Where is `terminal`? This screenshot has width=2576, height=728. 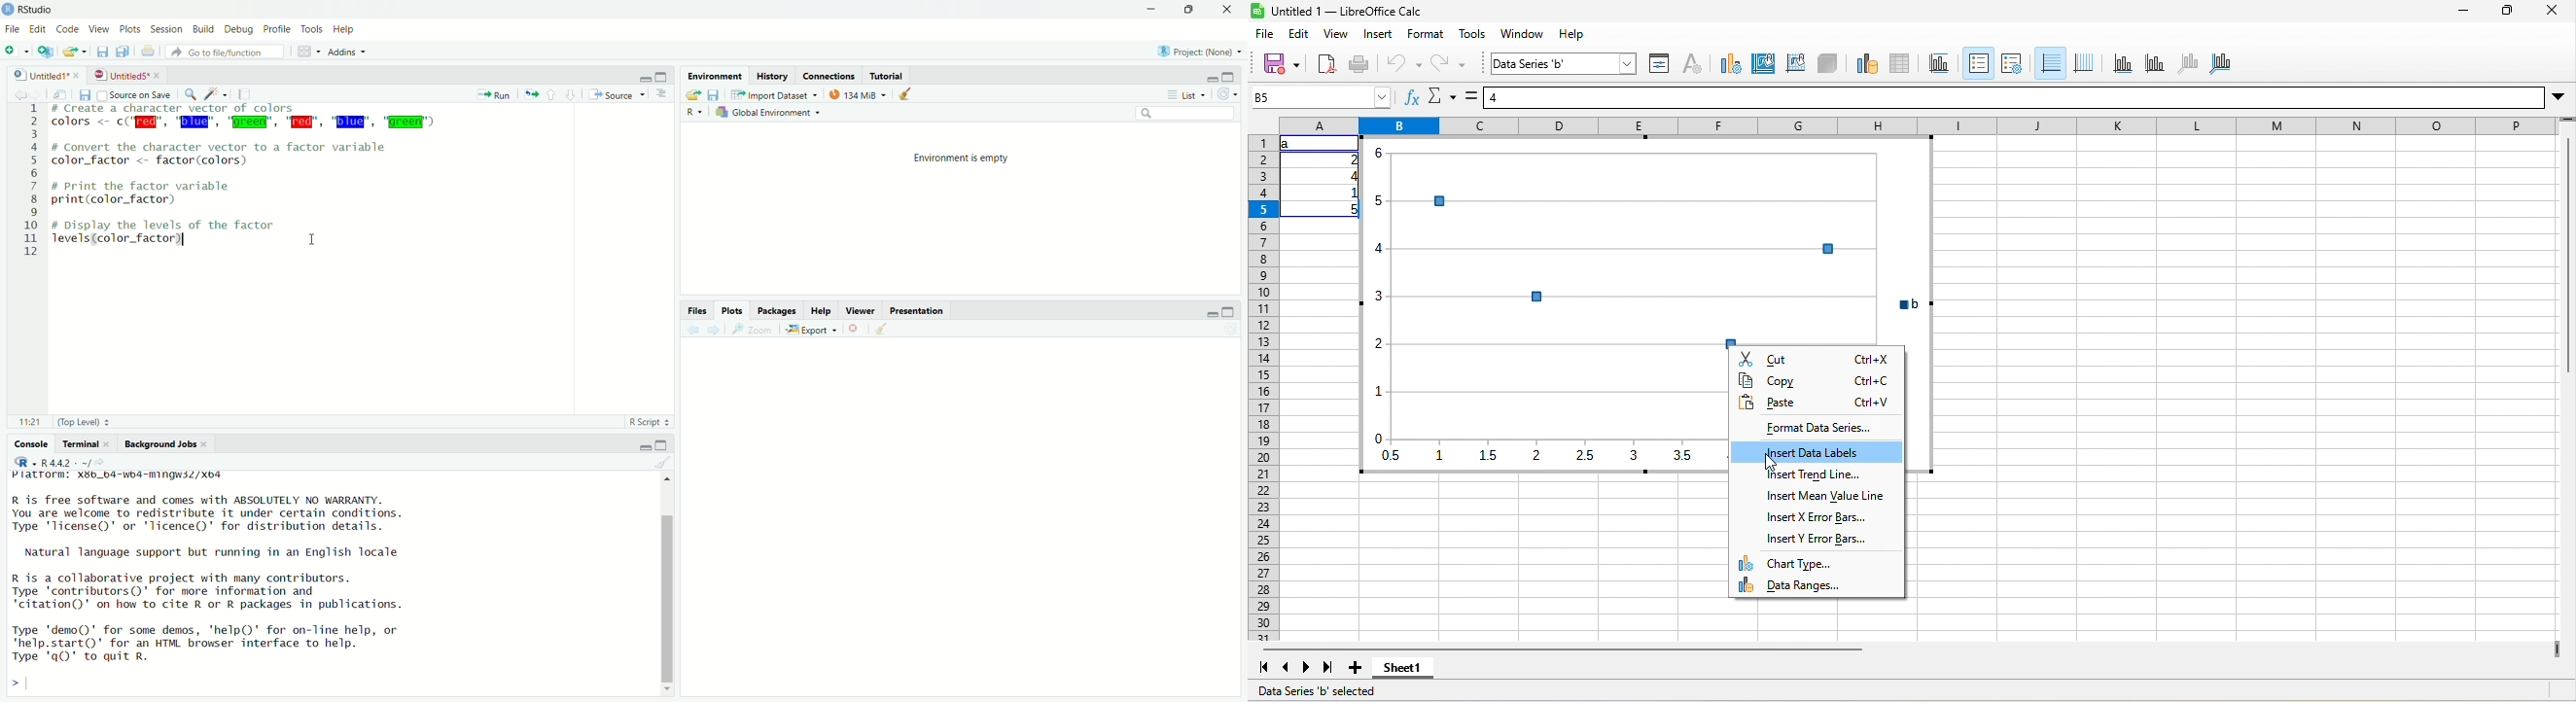
terminal is located at coordinates (86, 443).